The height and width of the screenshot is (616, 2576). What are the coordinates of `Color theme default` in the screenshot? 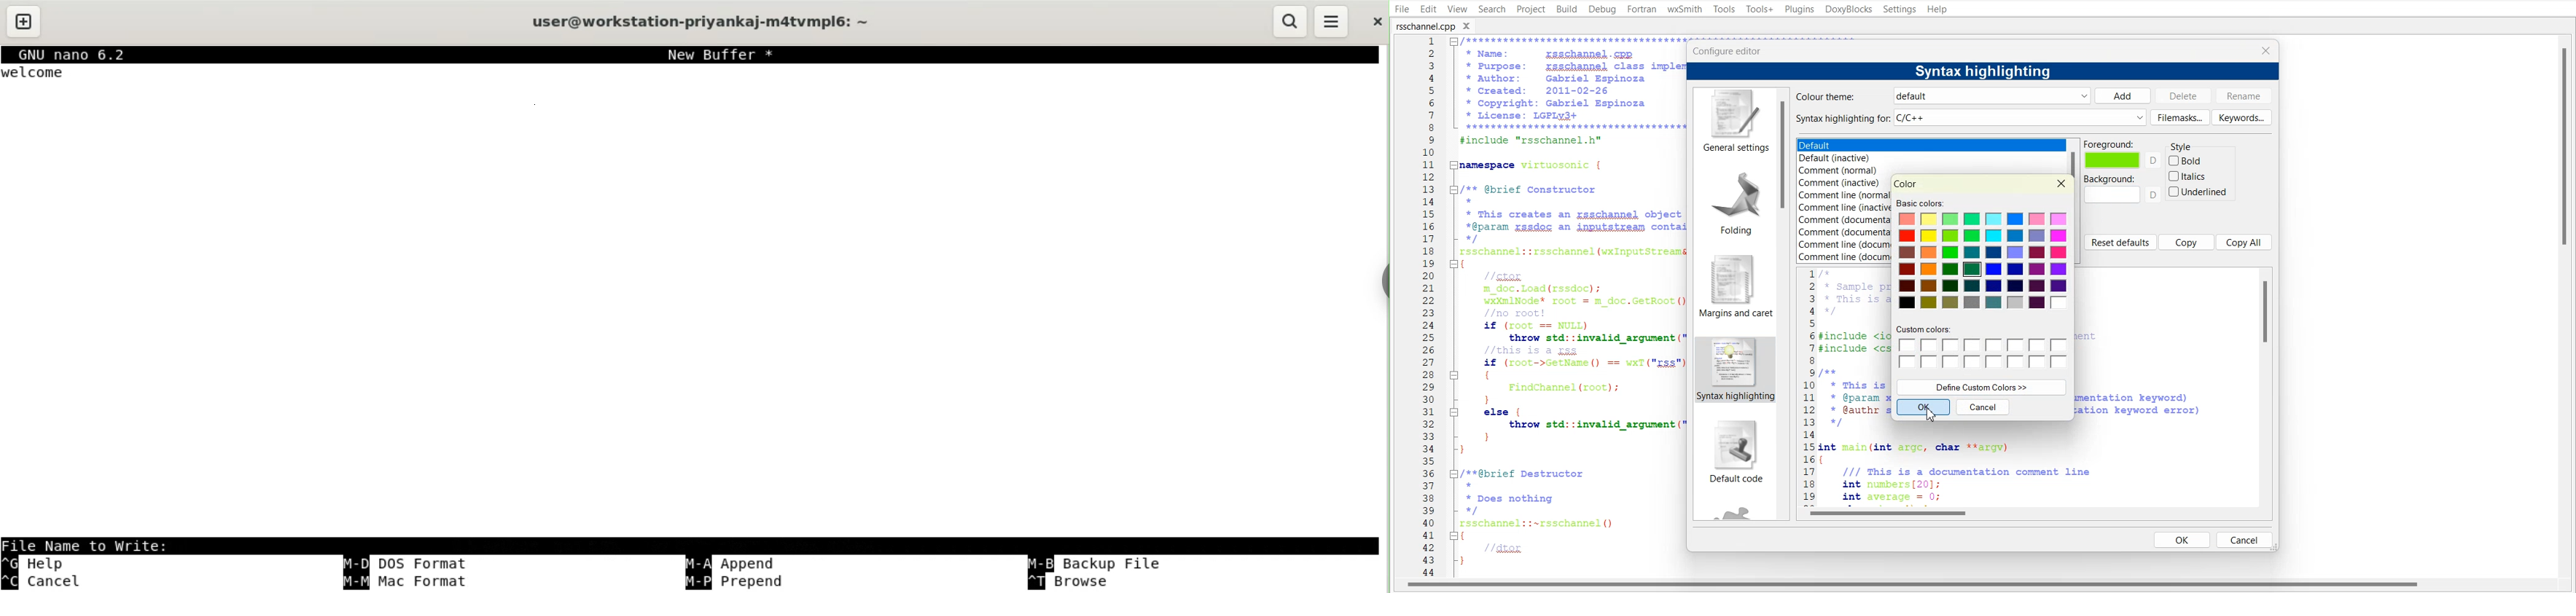 It's located at (1940, 96).